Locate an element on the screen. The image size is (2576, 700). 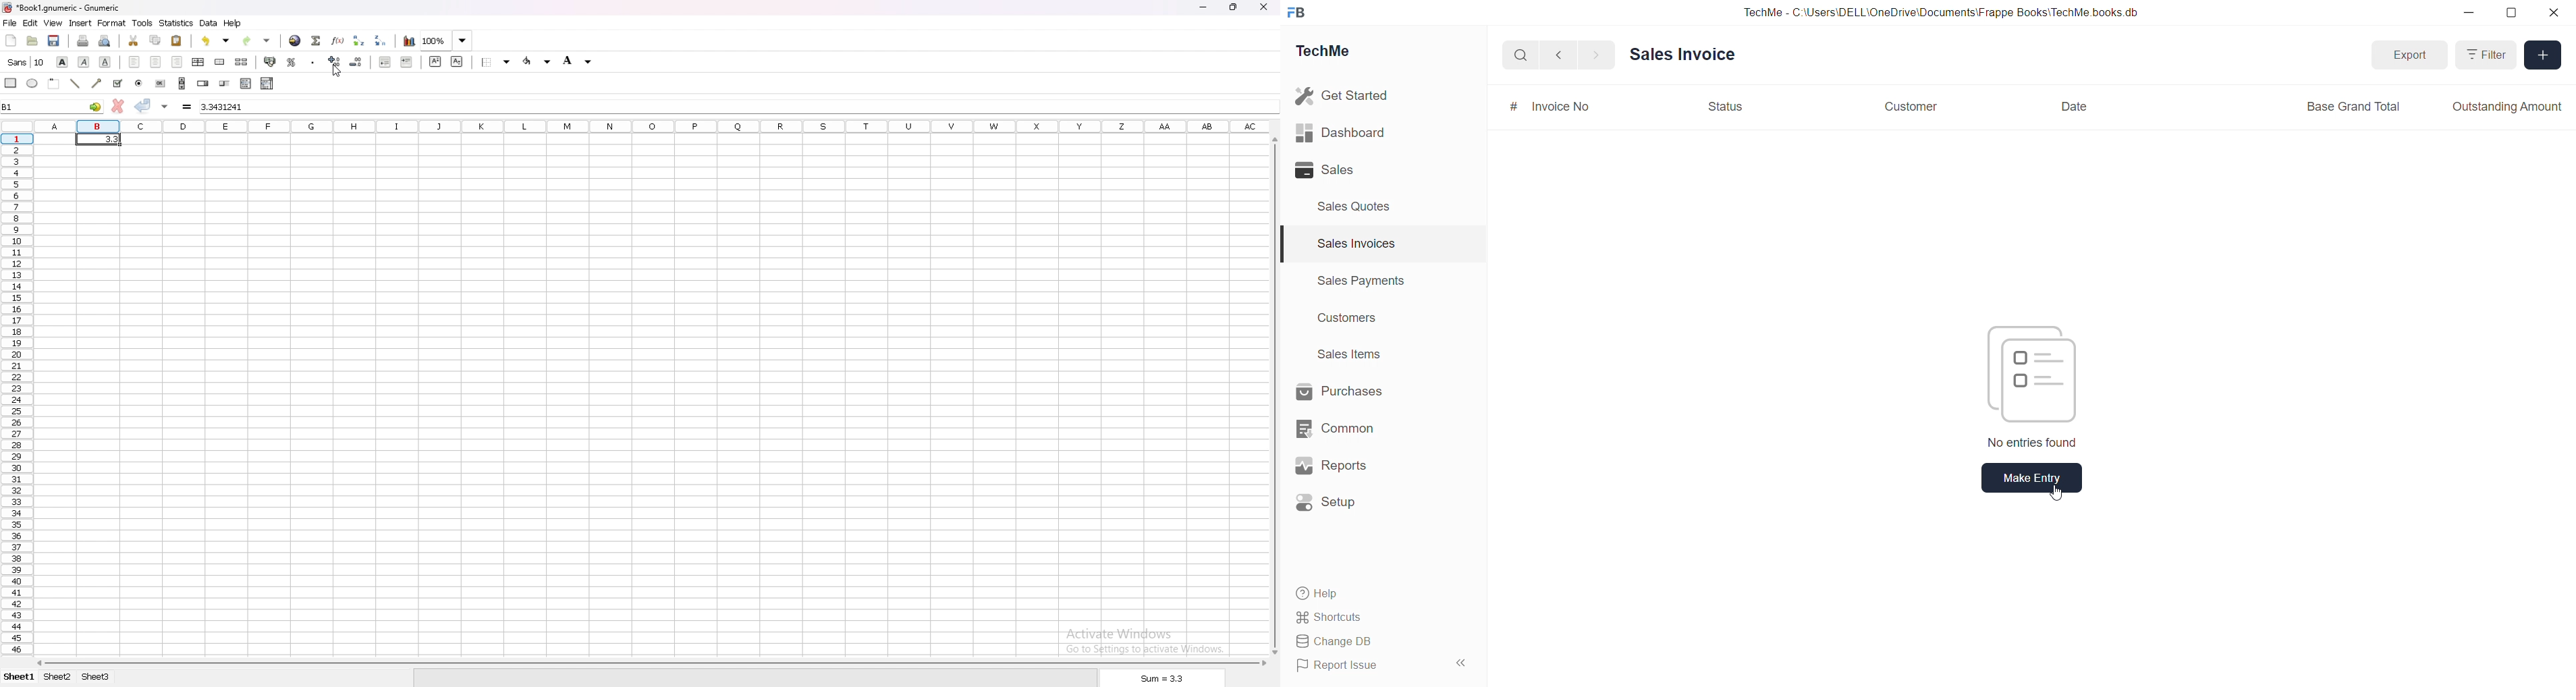
Dashboard is located at coordinates (1340, 132).